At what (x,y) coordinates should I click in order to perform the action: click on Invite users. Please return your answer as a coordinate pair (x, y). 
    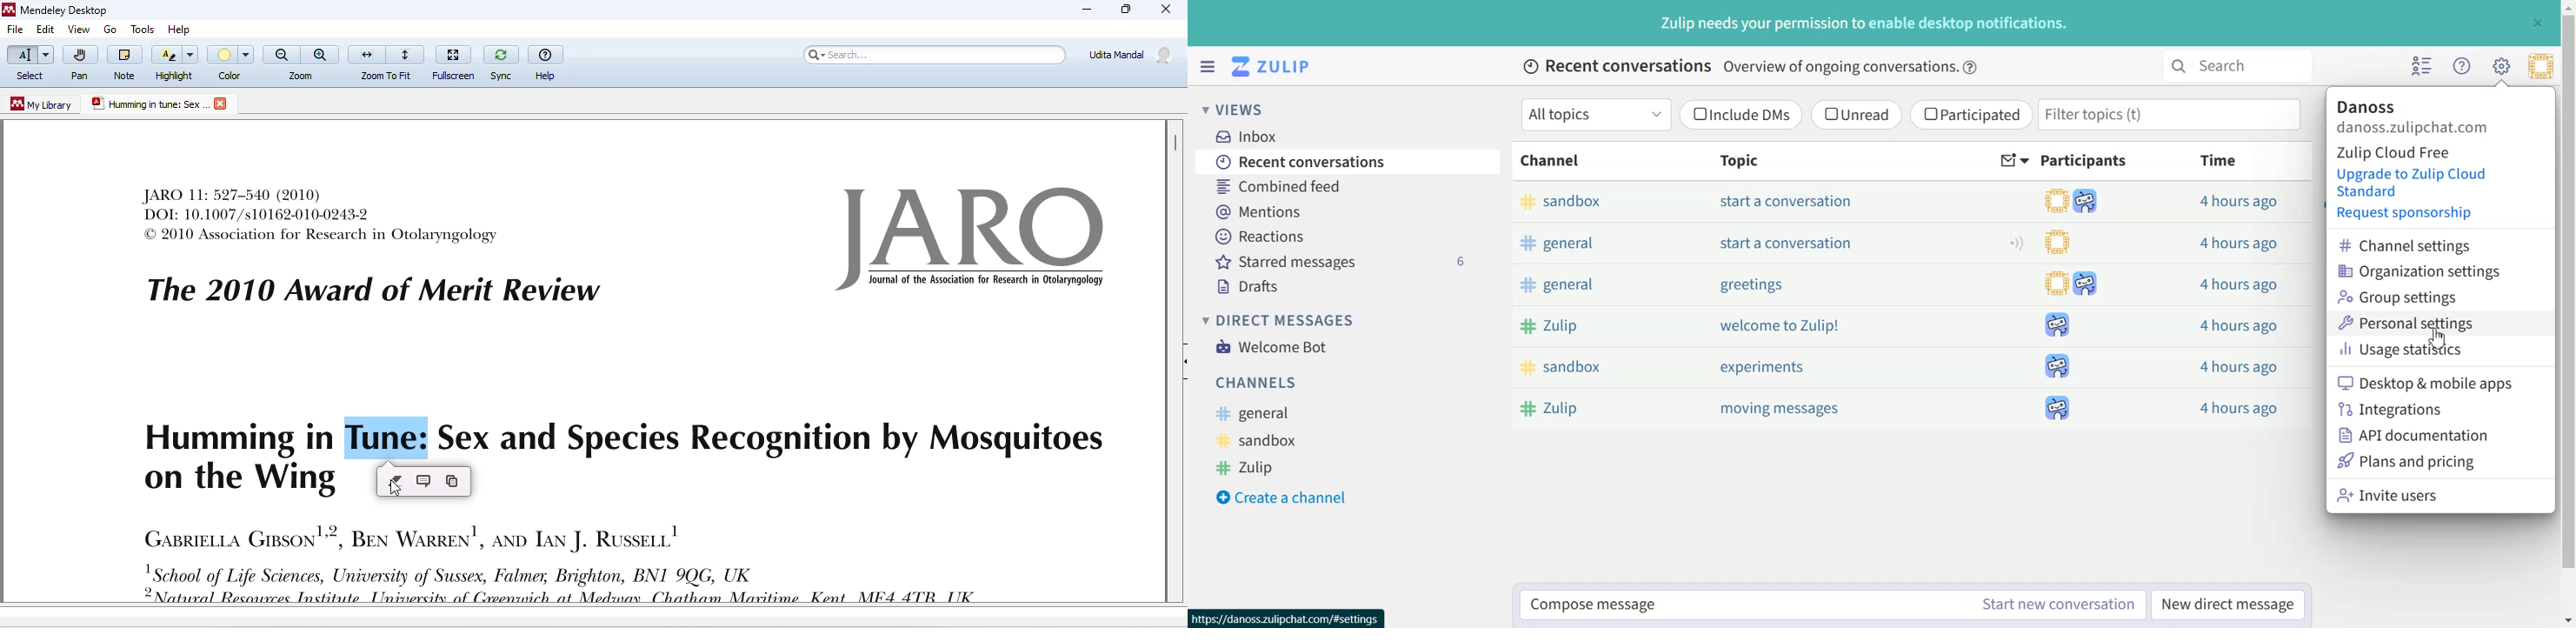
    Looking at the image, I should click on (2406, 495).